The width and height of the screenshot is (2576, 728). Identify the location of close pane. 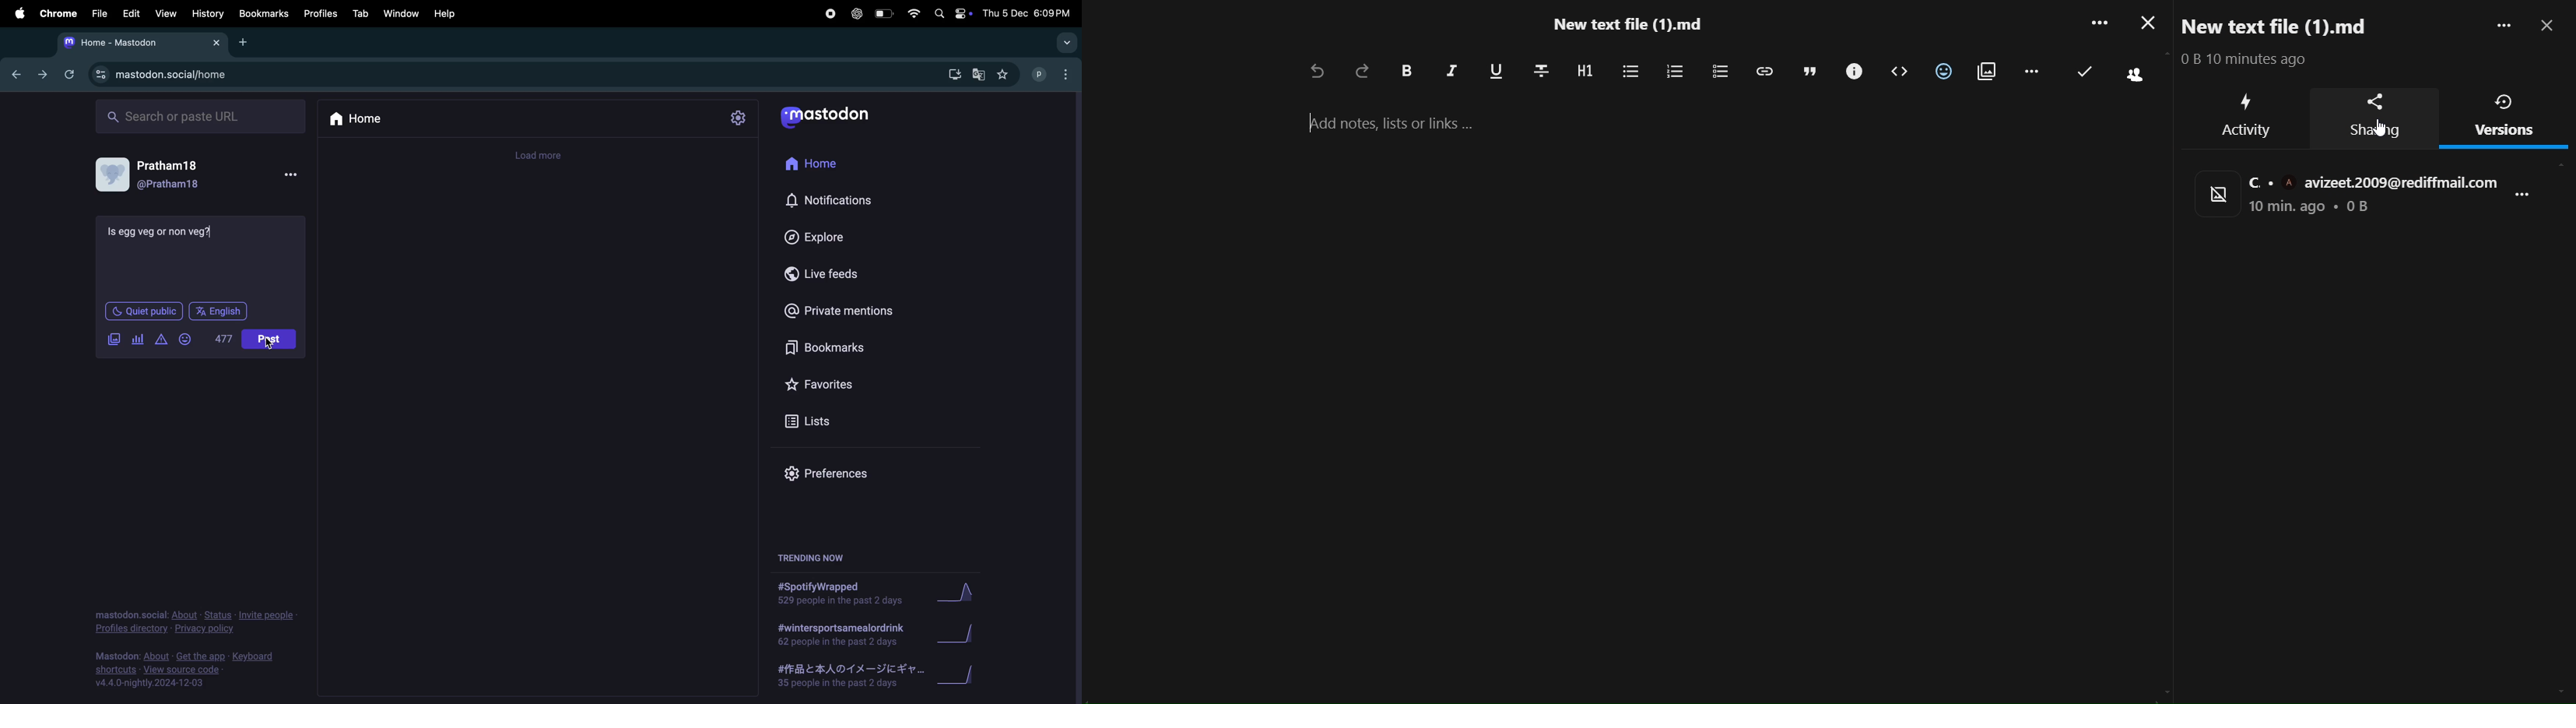
(2550, 26).